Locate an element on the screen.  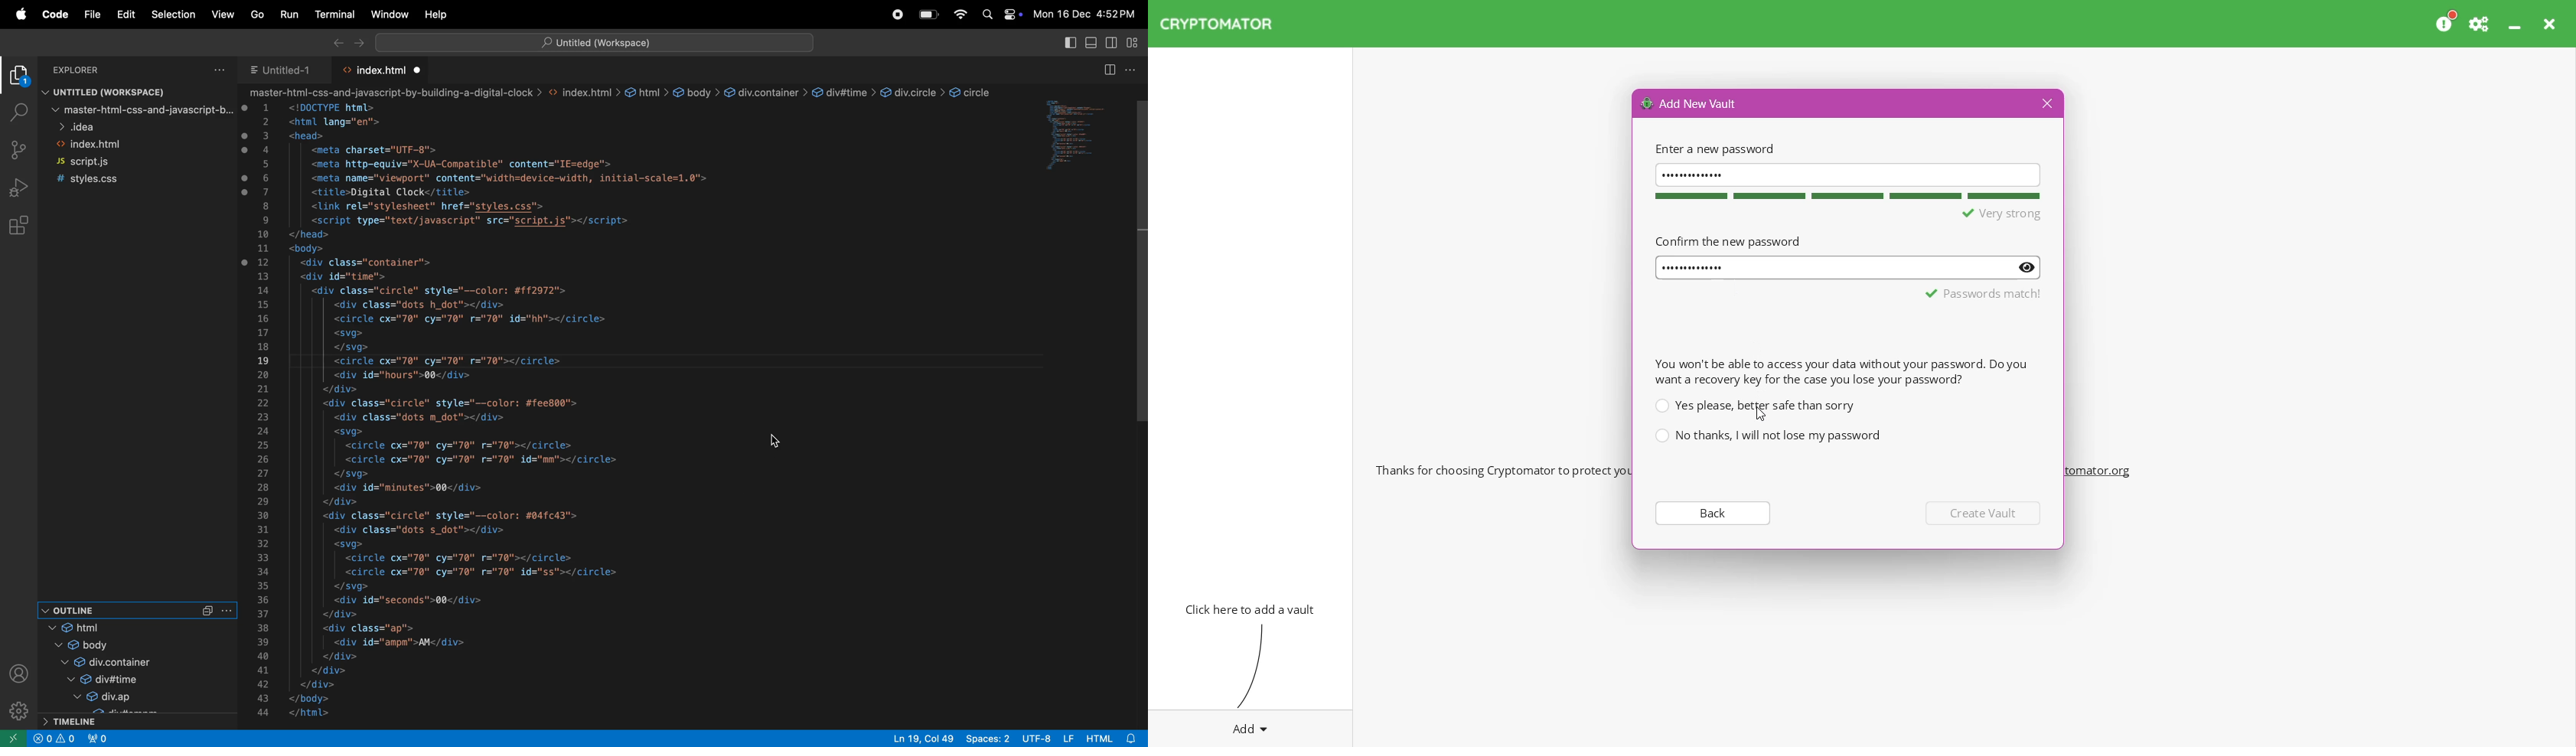
Enter a new password is located at coordinates (1713, 148).